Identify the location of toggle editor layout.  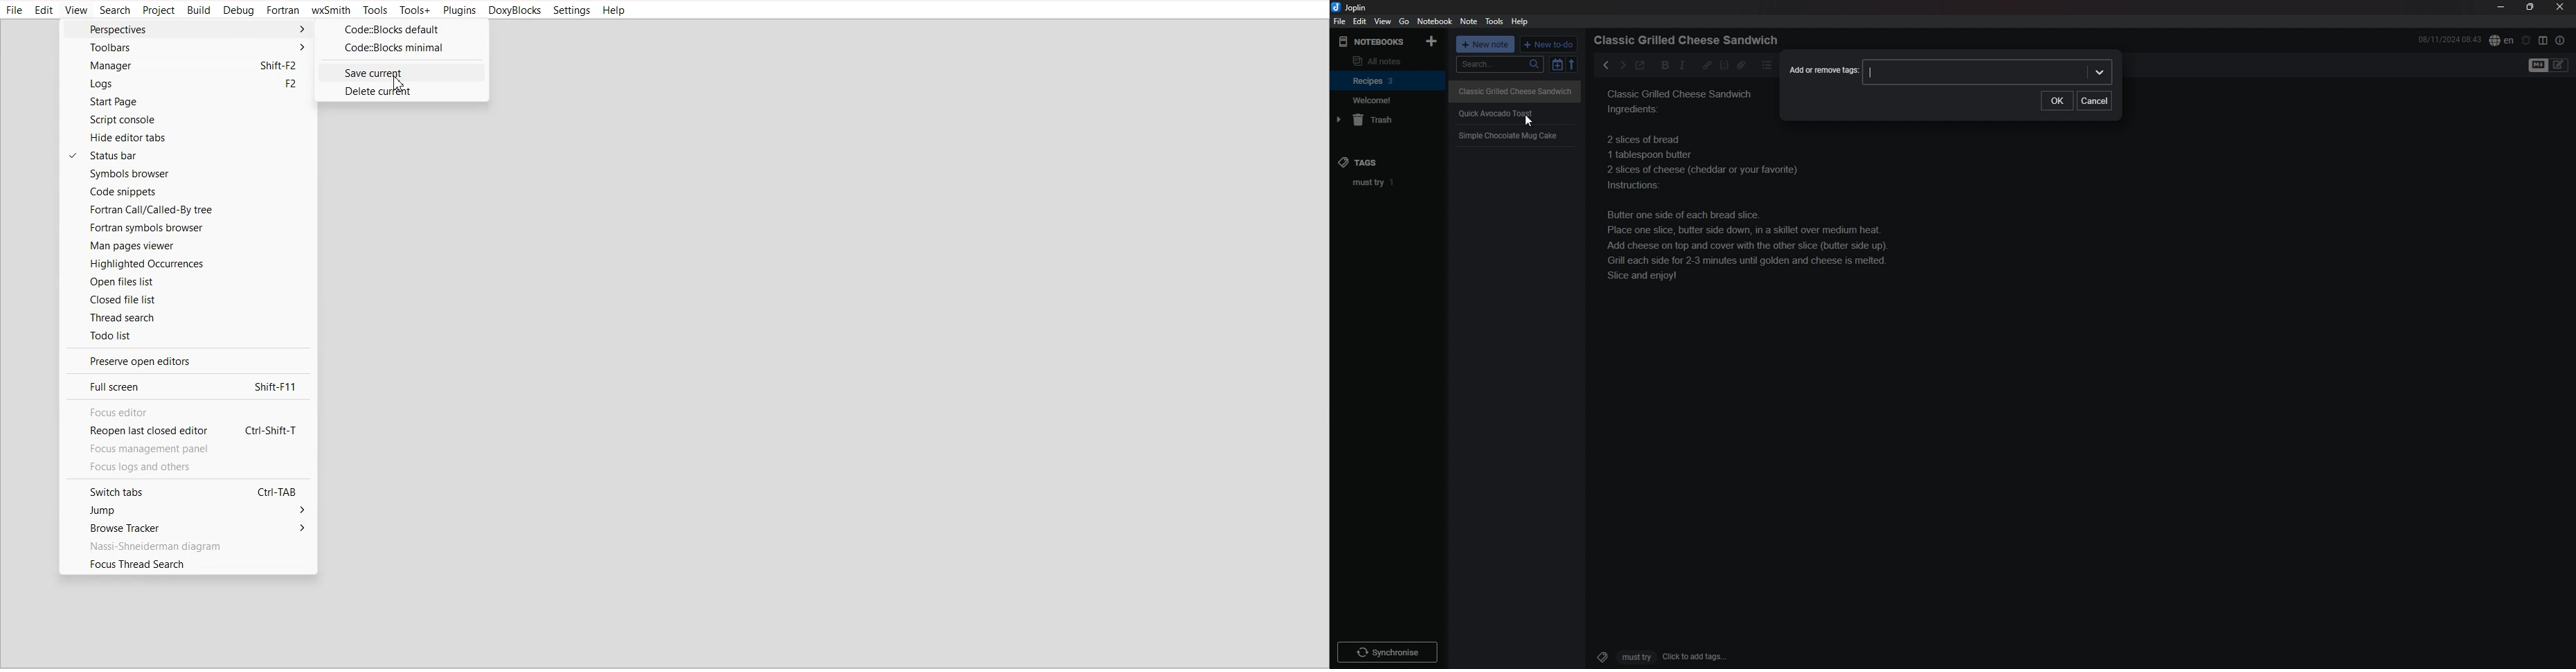
(2544, 40).